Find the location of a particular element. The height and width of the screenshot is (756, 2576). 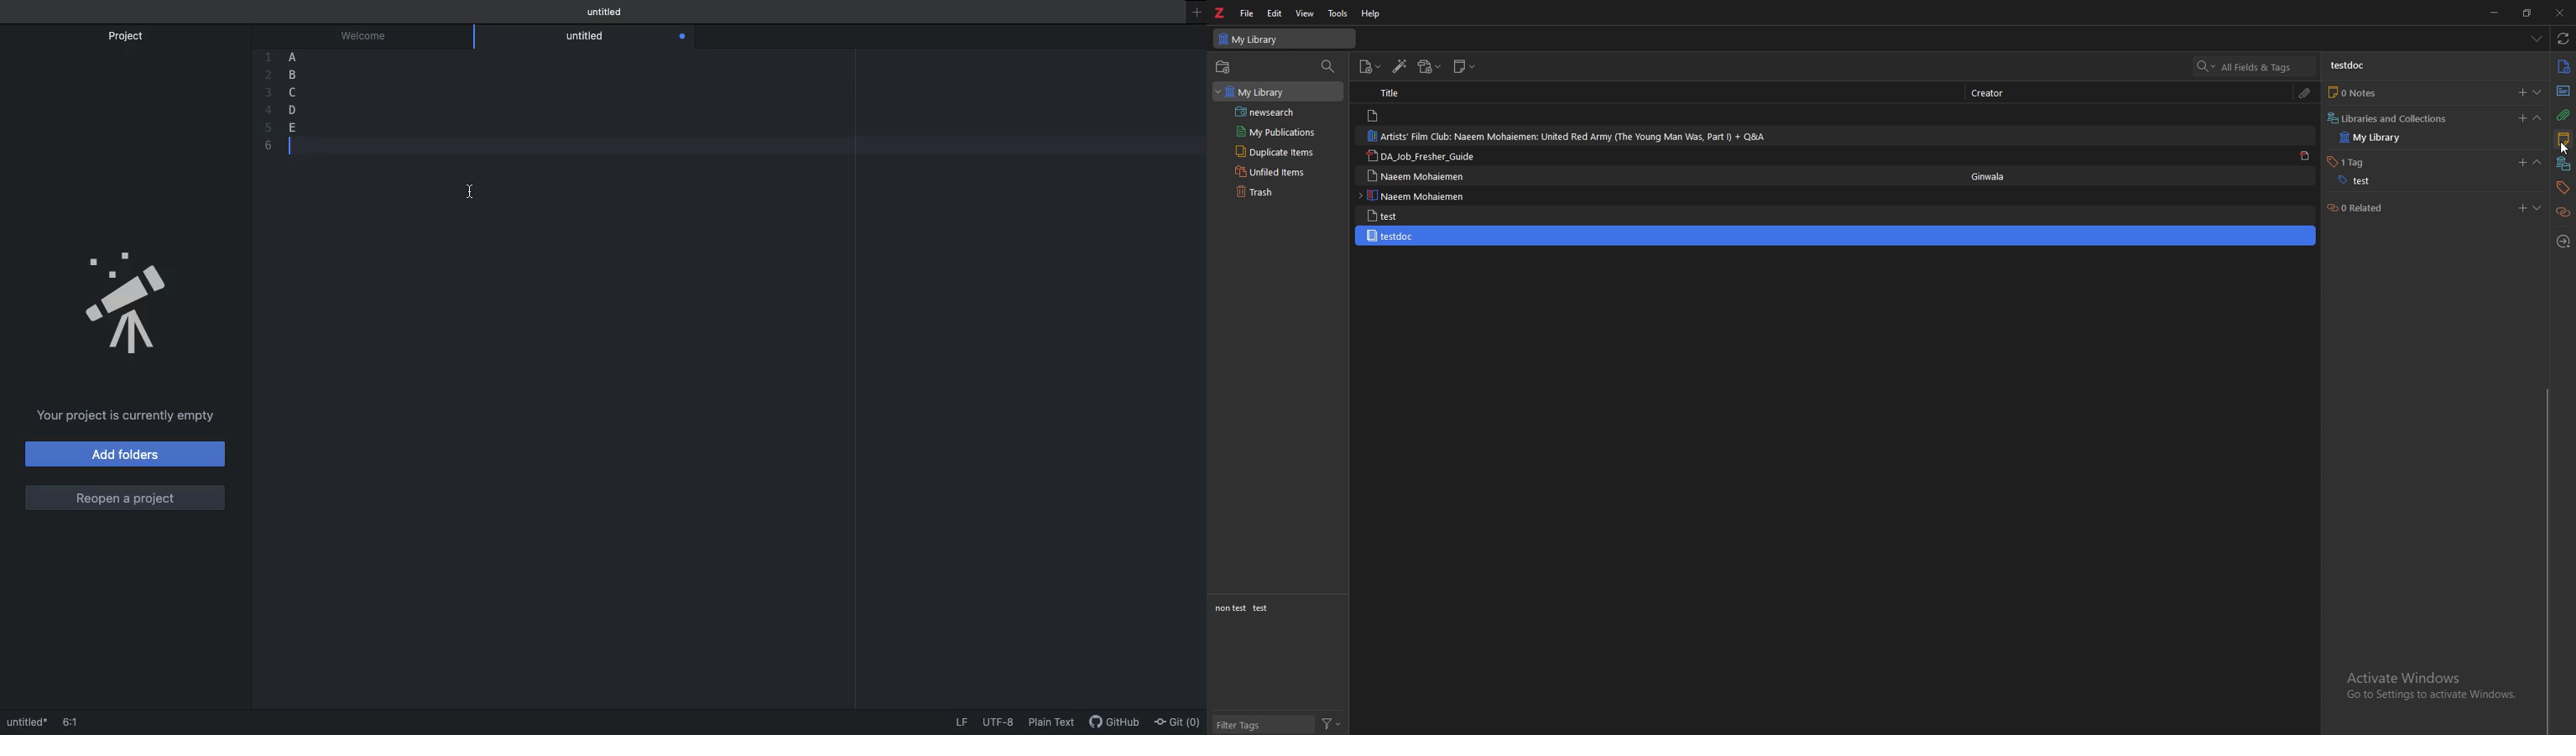

saved search is located at coordinates (1282, 112).